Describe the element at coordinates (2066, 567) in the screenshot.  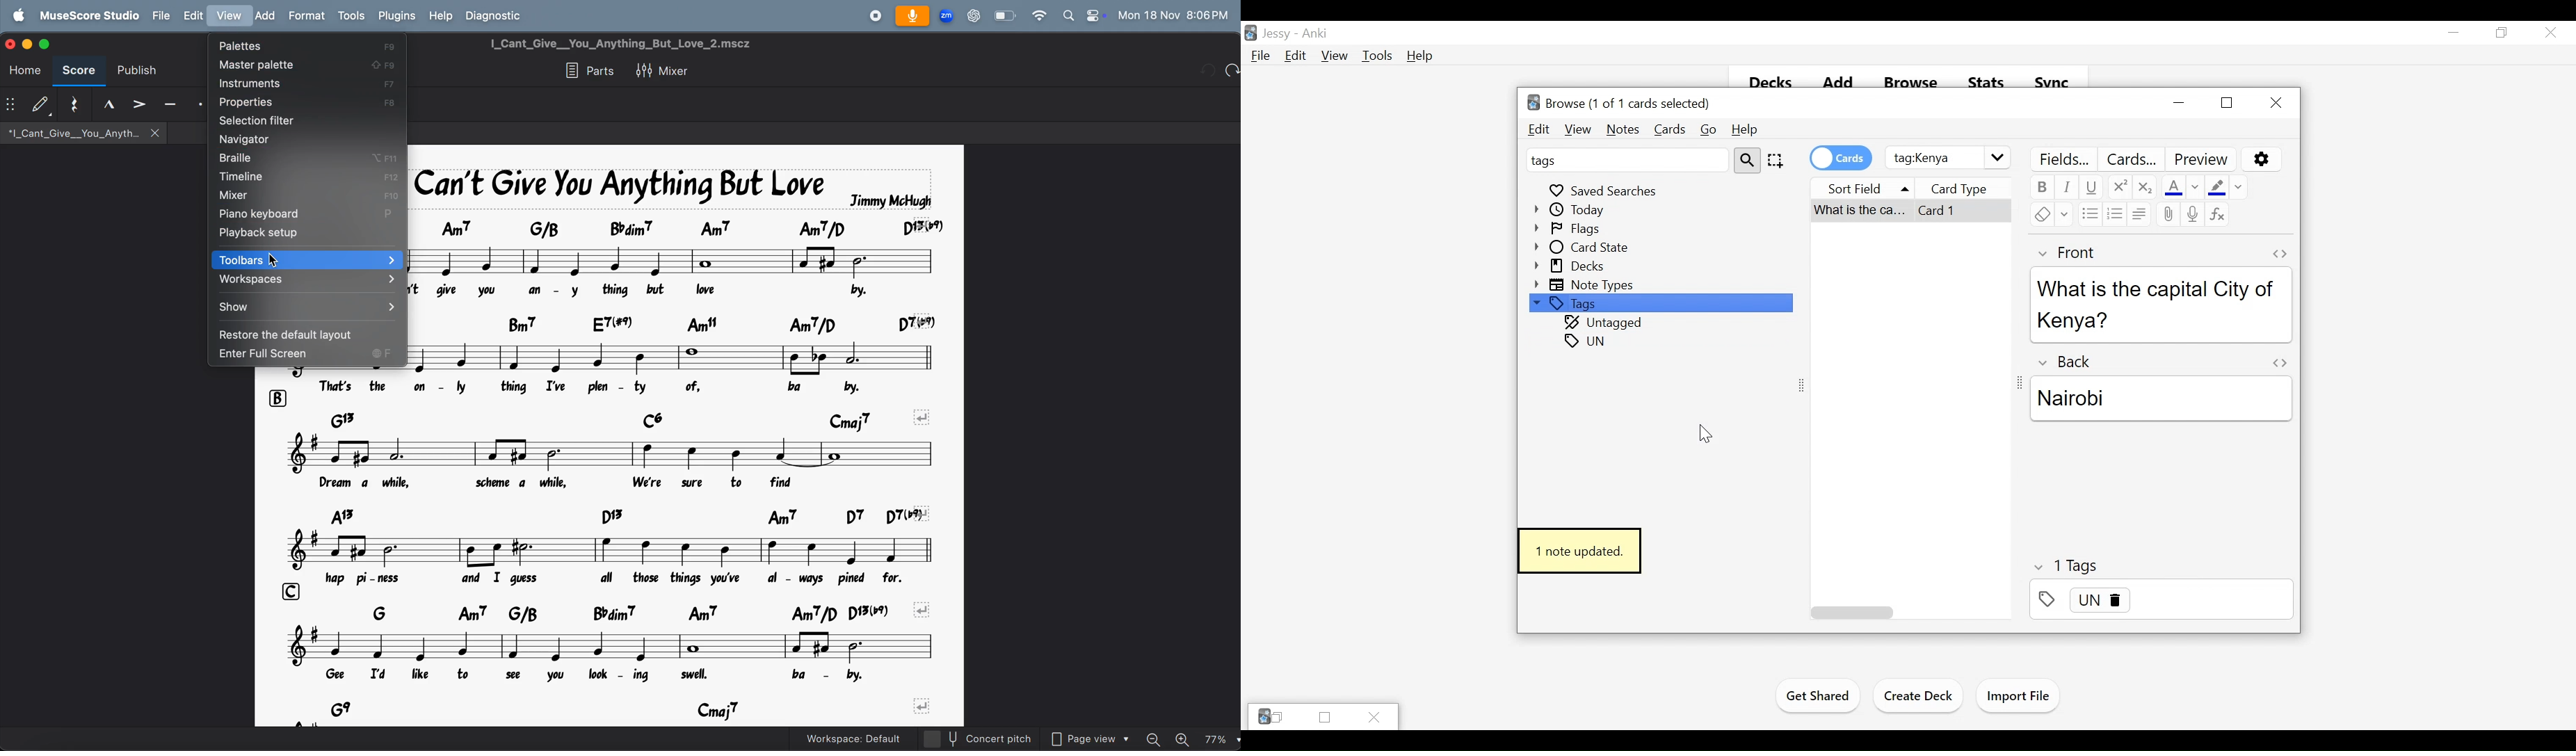
I see `tags` at that location.